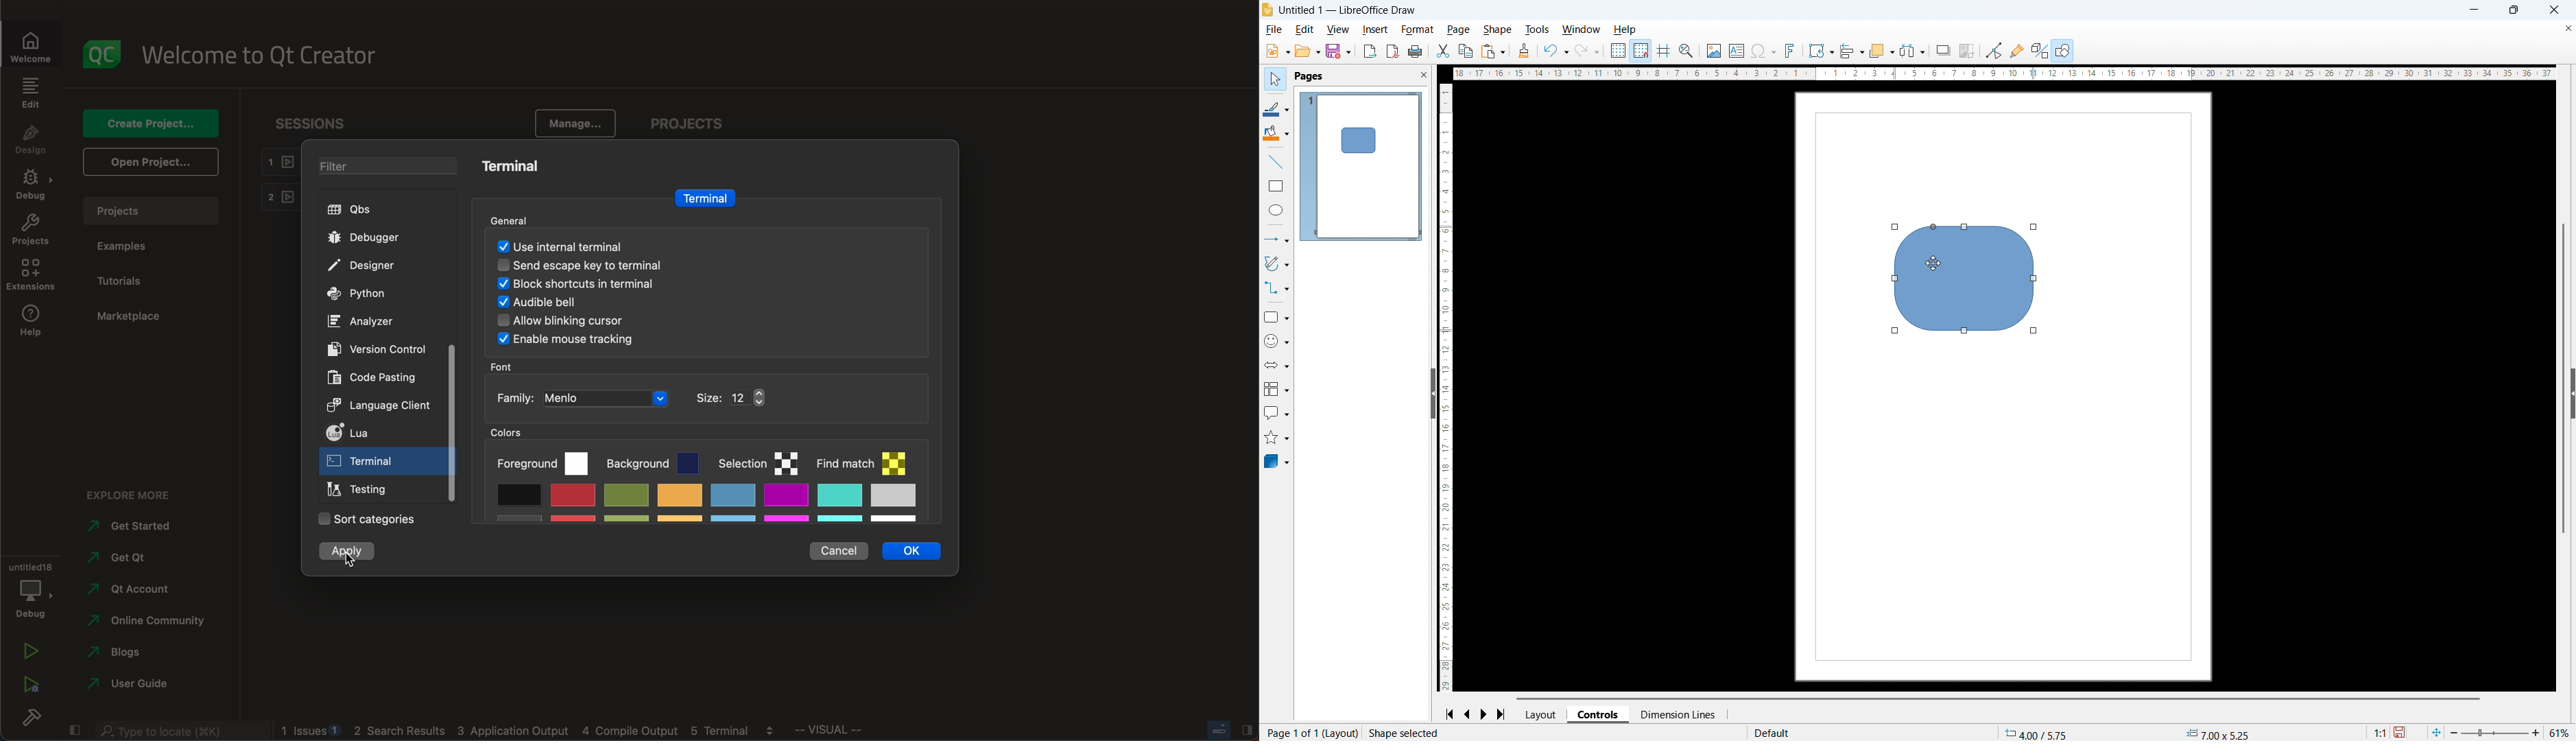 The height and width of the screenshot is (756, 2576). What do you see at coordinates (1277, 239) in the screenshot?
I see `Lines and arrows ` at bounding box center [1277, 239].